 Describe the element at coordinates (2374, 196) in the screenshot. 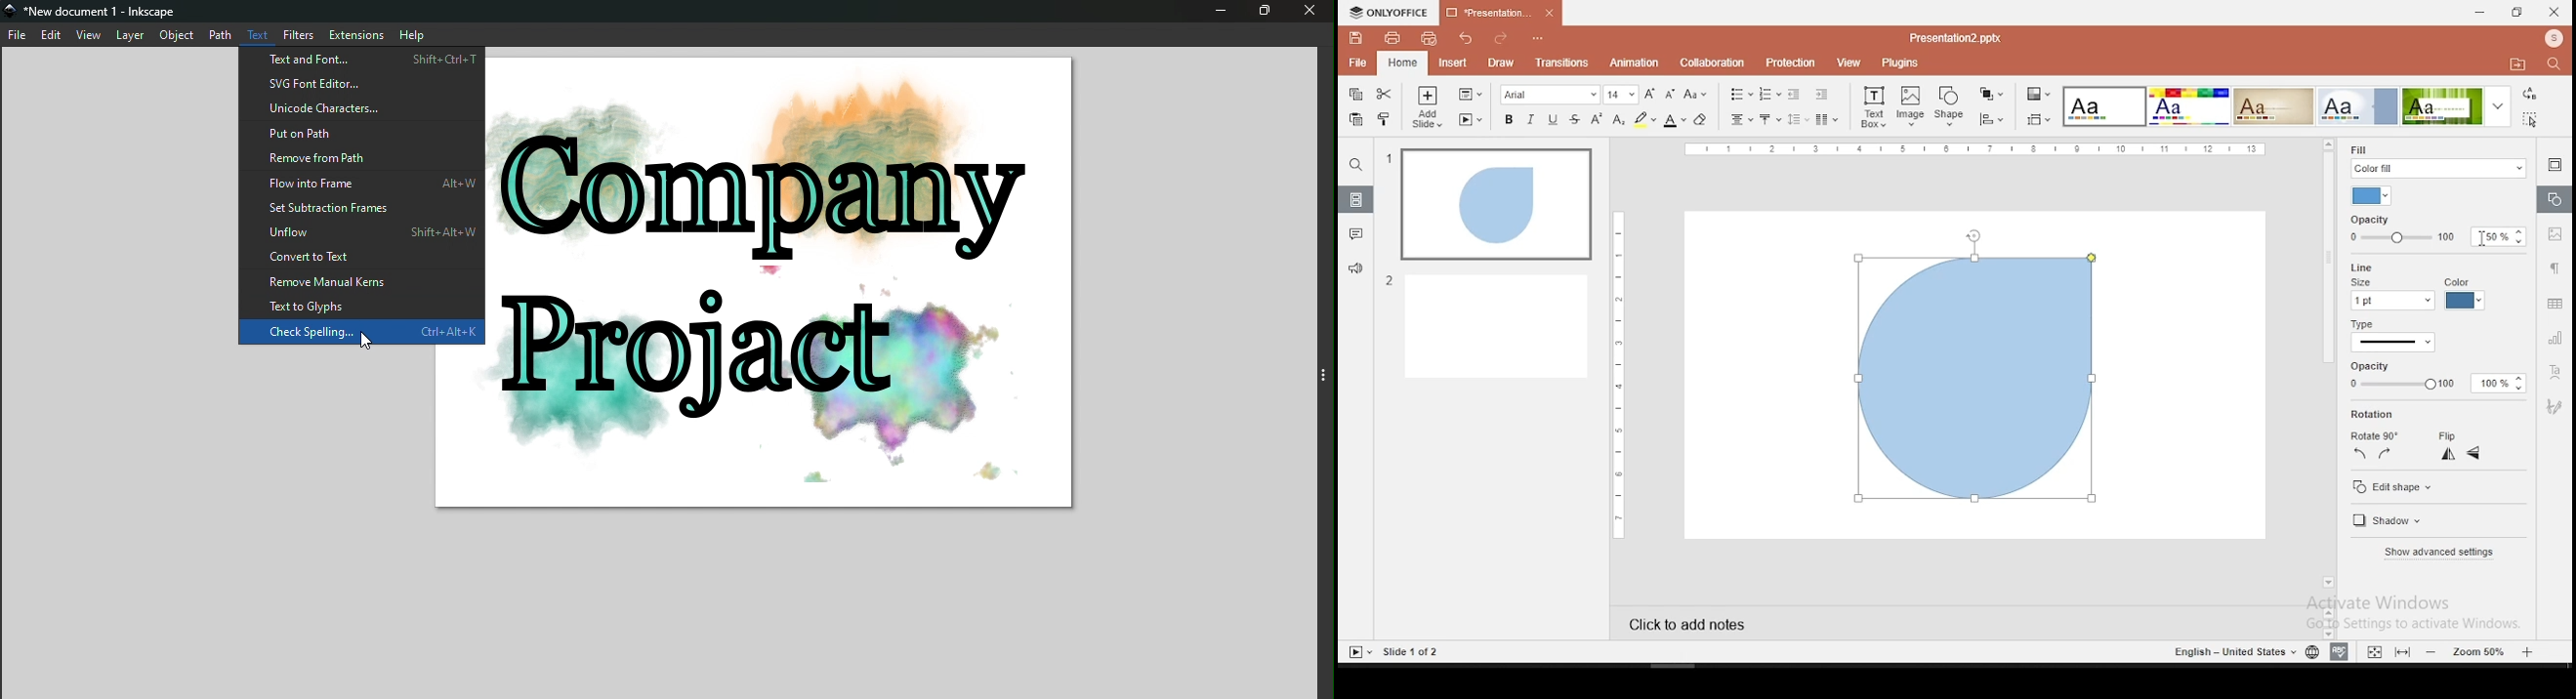

I see `background fill color` at that location.